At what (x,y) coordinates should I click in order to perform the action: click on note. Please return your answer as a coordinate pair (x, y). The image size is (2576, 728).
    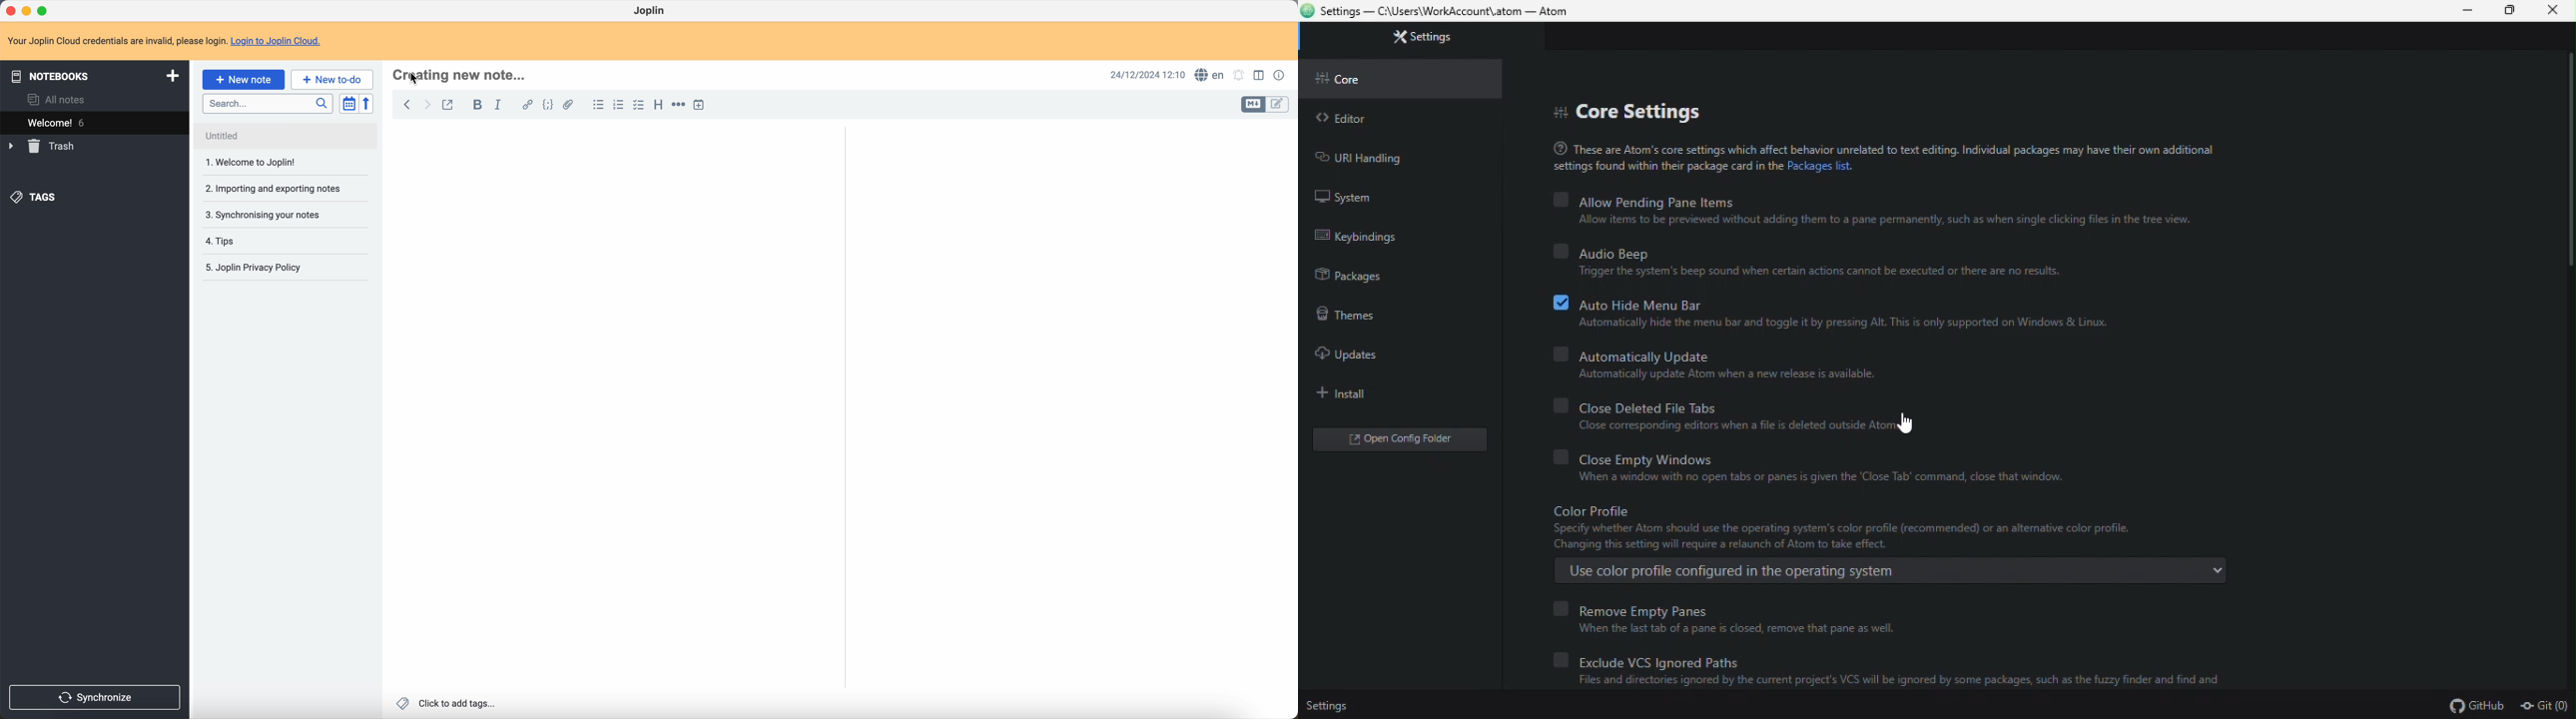
    Looking at the image, I should click on (165, 41).